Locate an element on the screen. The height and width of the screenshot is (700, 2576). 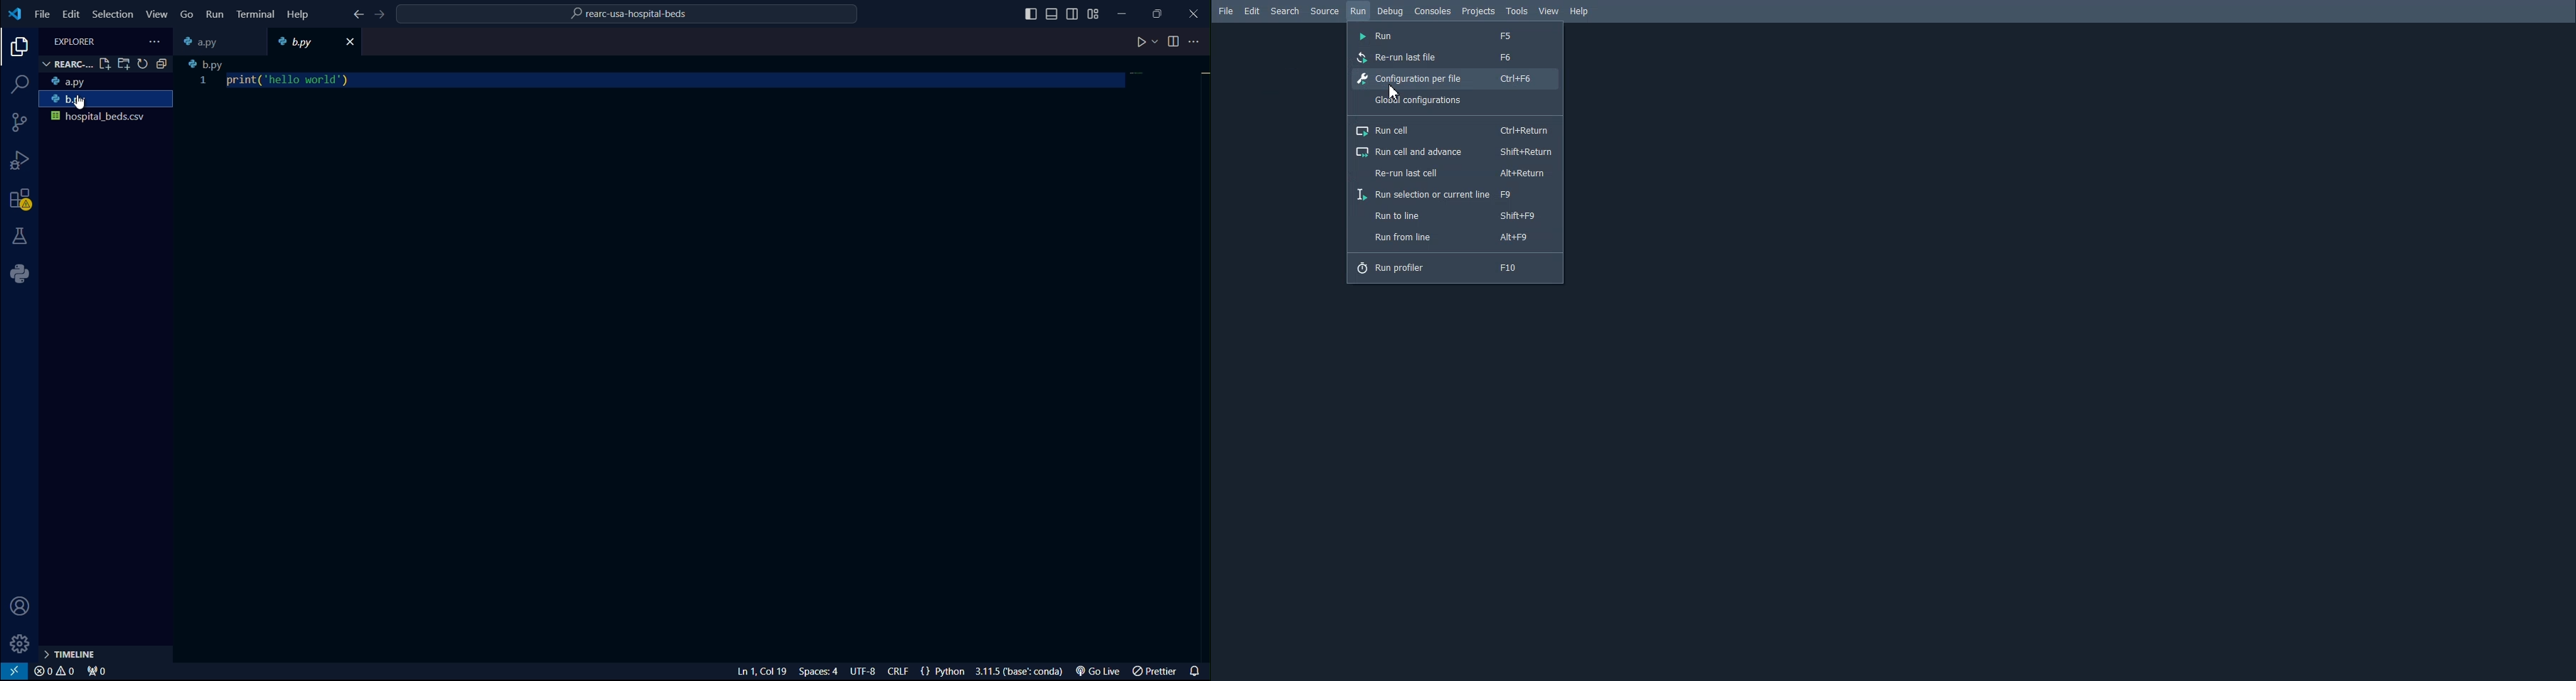
collapse folder in explorer is located at coordinates (162, 64).